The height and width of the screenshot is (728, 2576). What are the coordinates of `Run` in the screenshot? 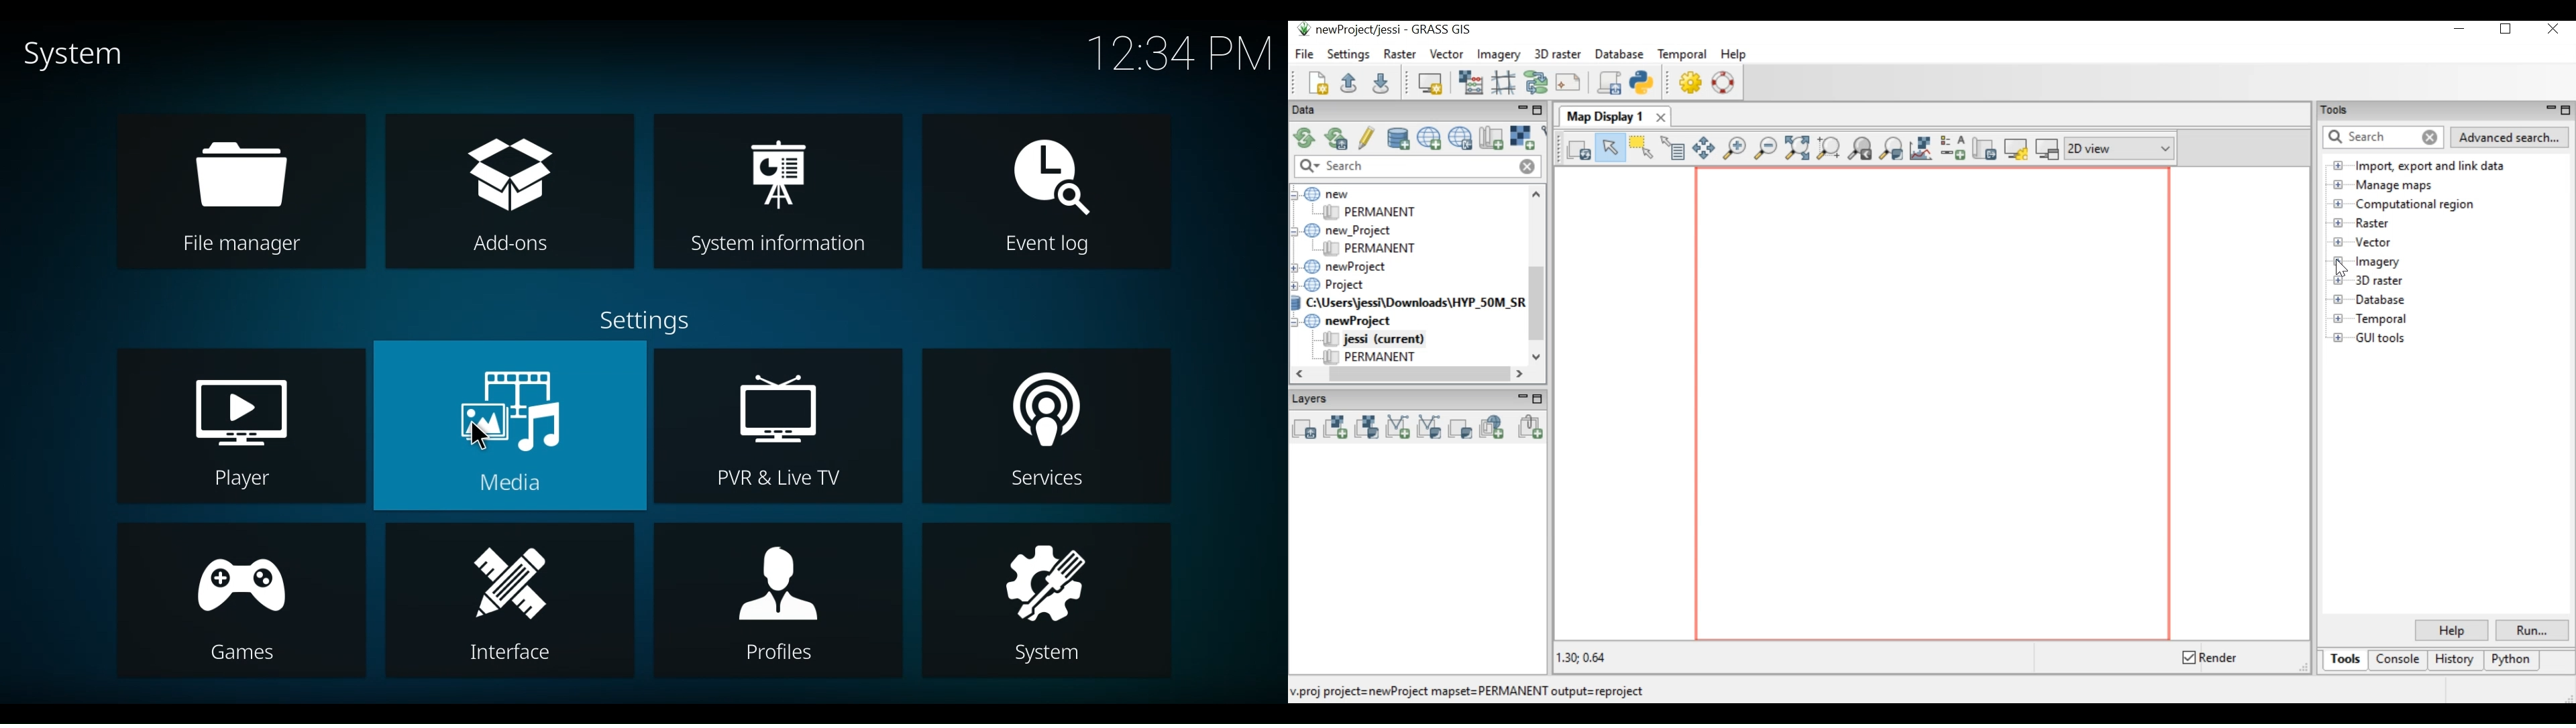 It's located at (2531, 629).